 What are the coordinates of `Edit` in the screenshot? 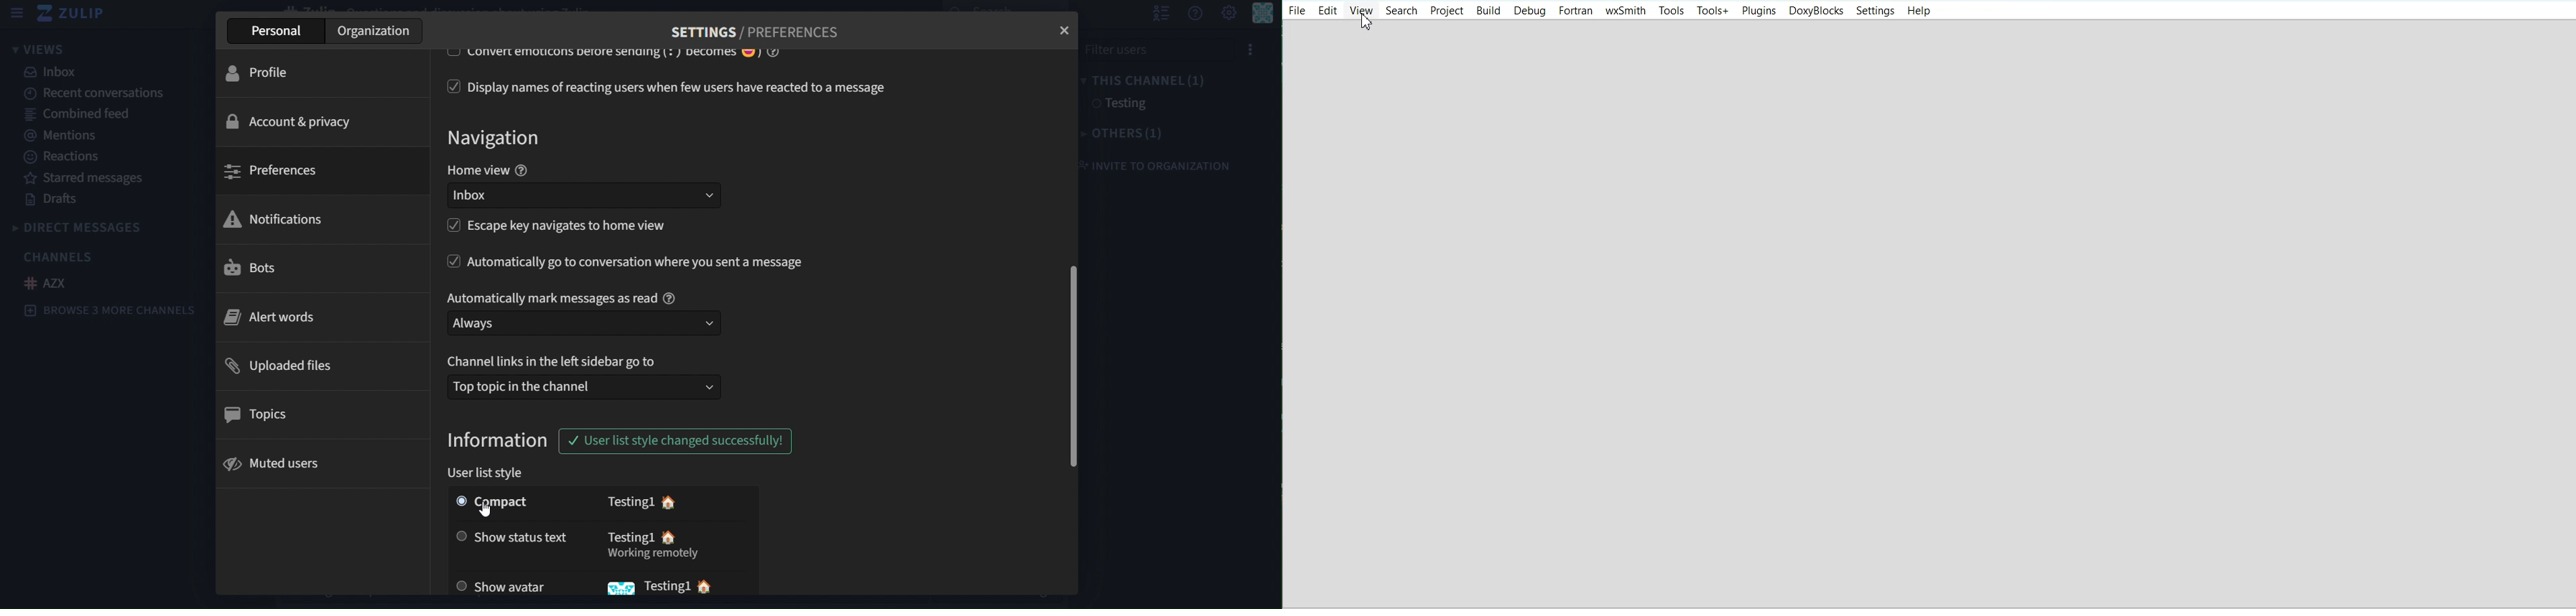 It's located at (1328, 10).